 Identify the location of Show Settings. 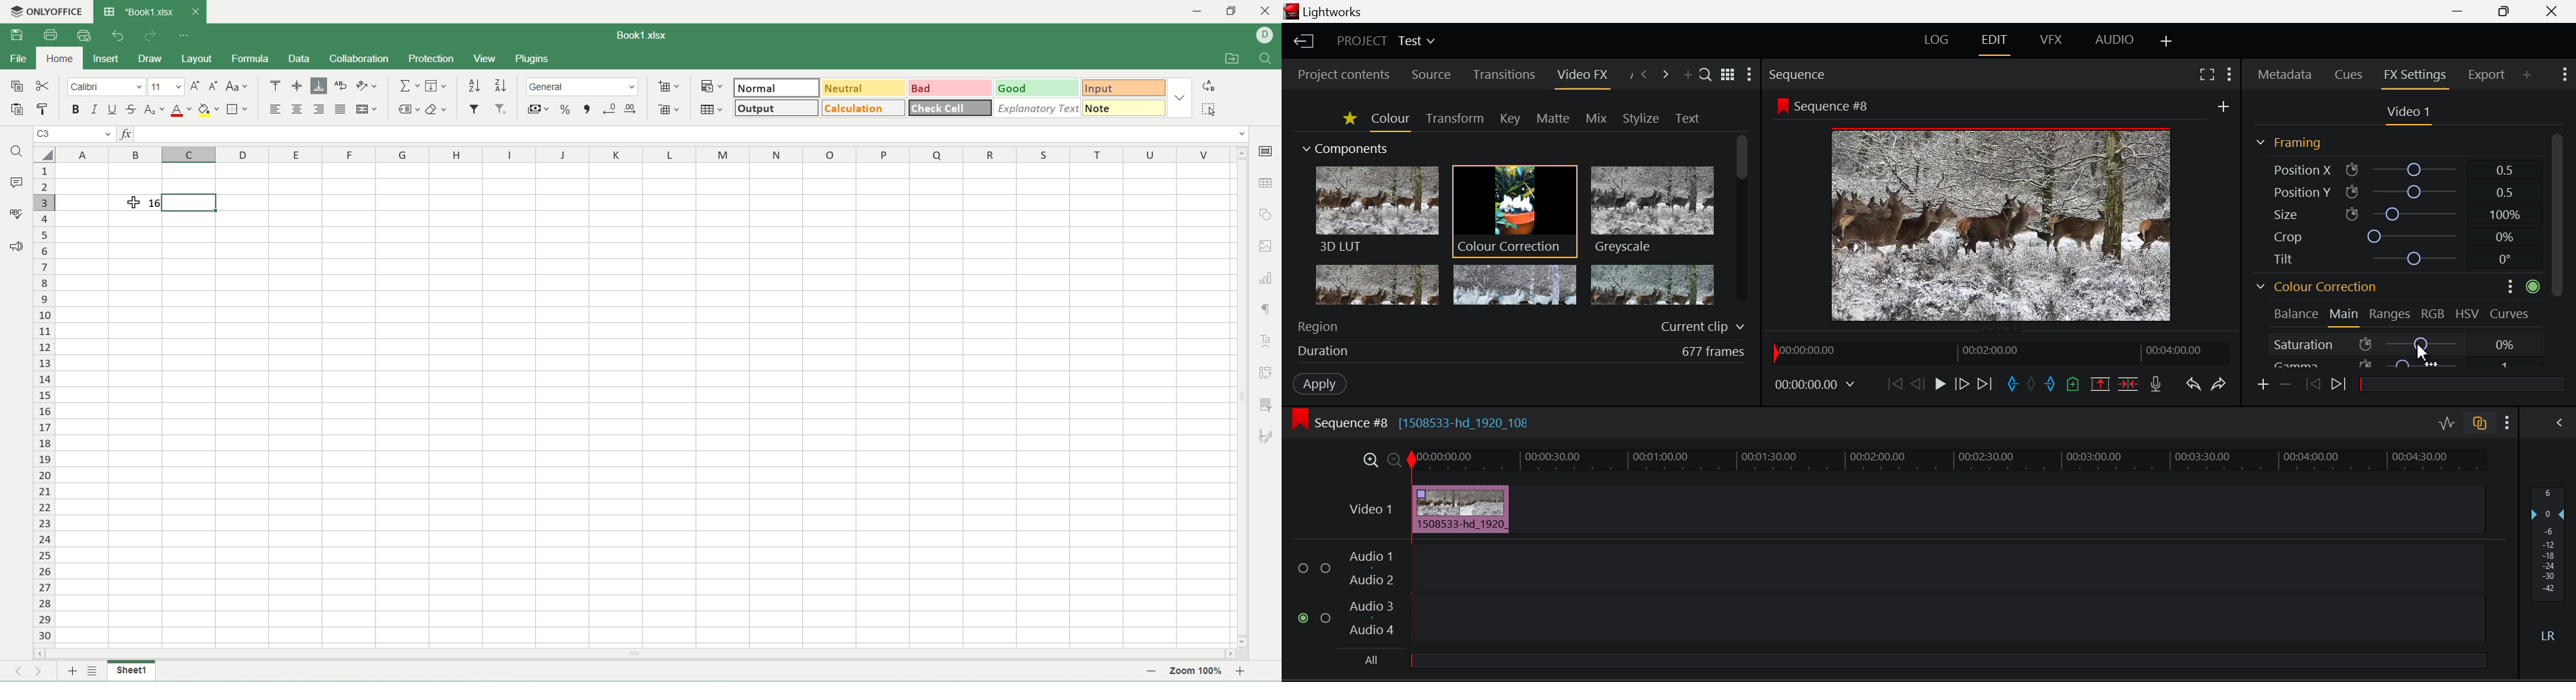
(2567, 74).